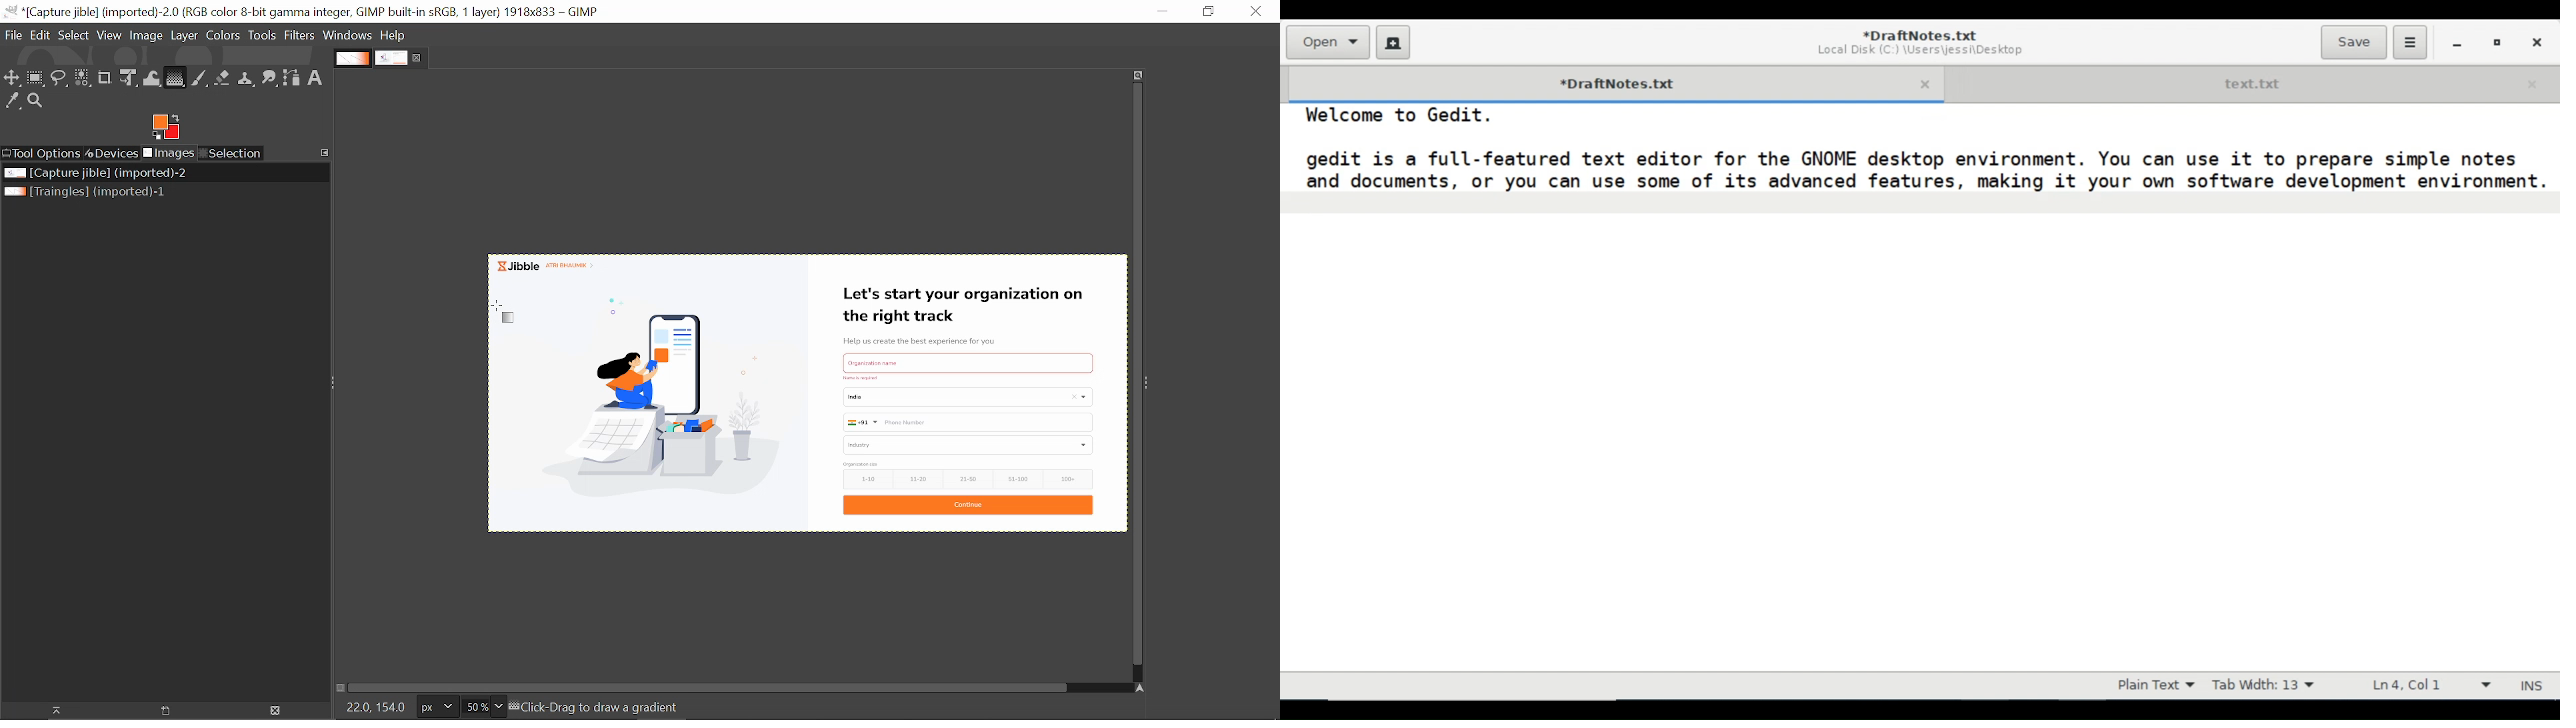 The image size is (2576, 728). What do you see at coordinates (318, 78) in the screenshot?
I see `text tool` at bounding box center [318, 78].